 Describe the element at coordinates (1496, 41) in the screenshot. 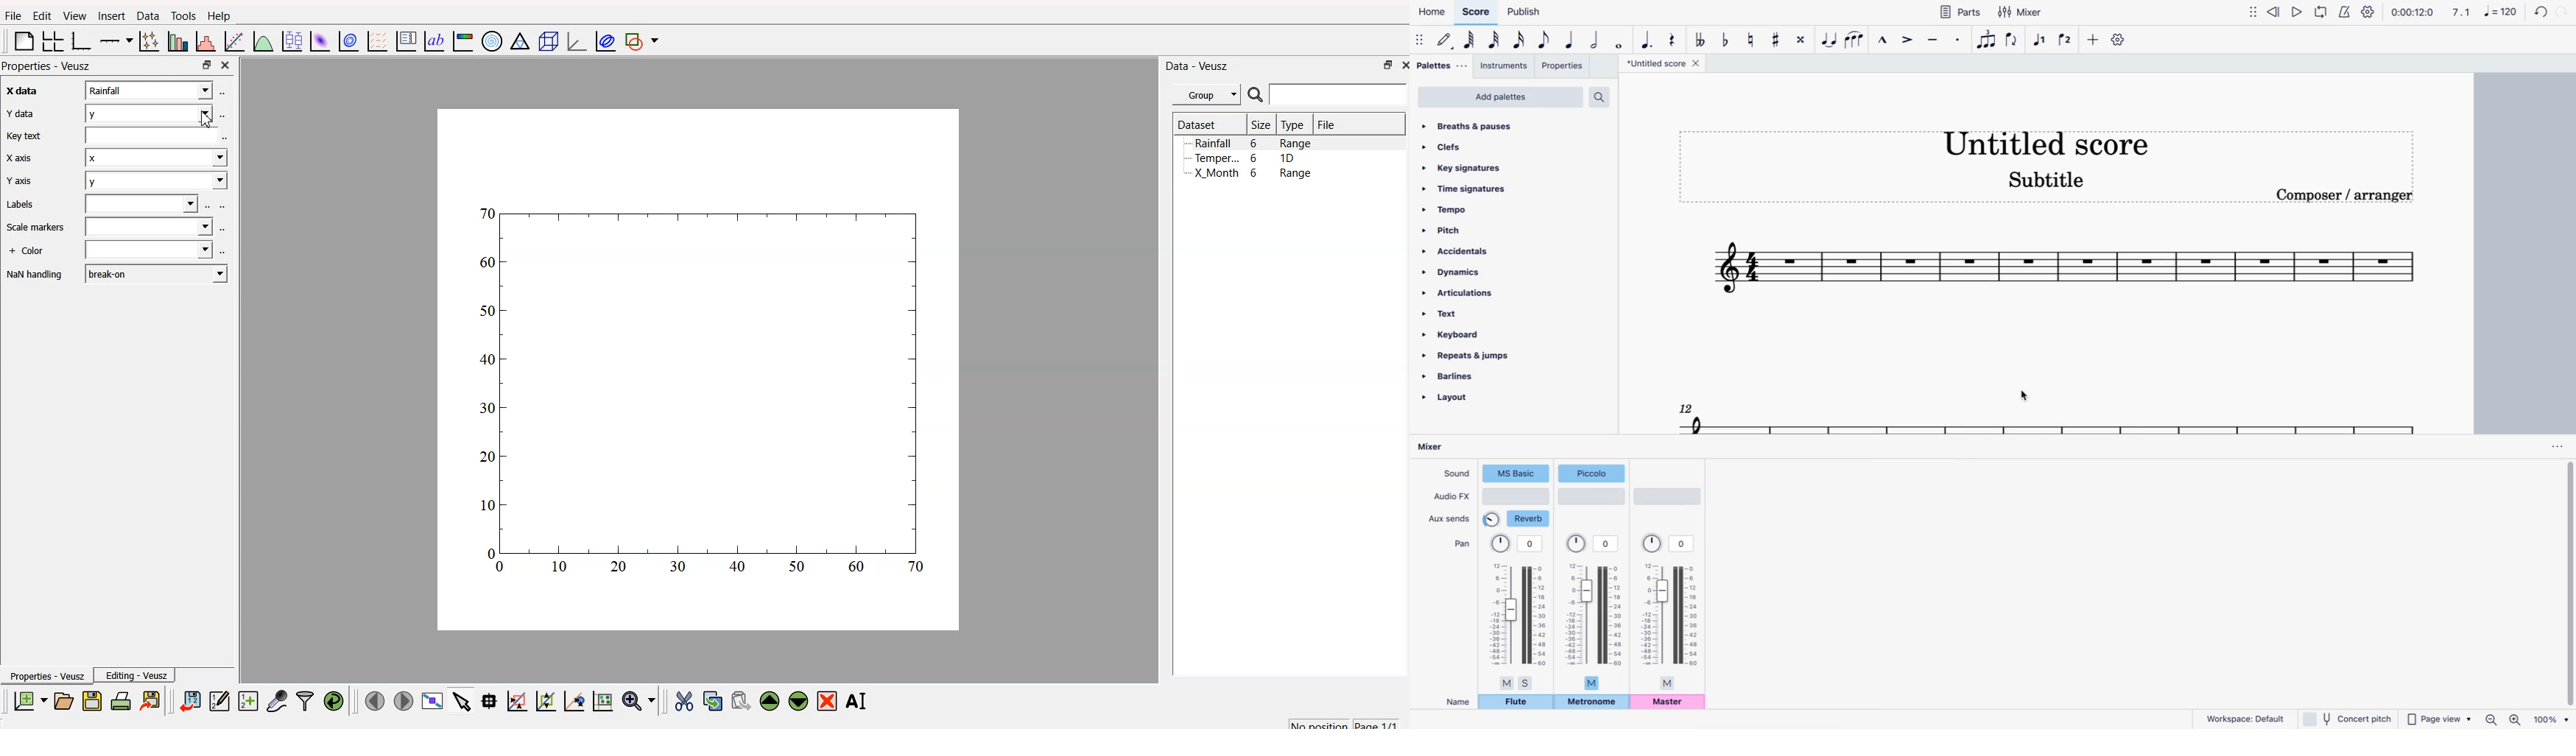

I see `32nd note` at that location.